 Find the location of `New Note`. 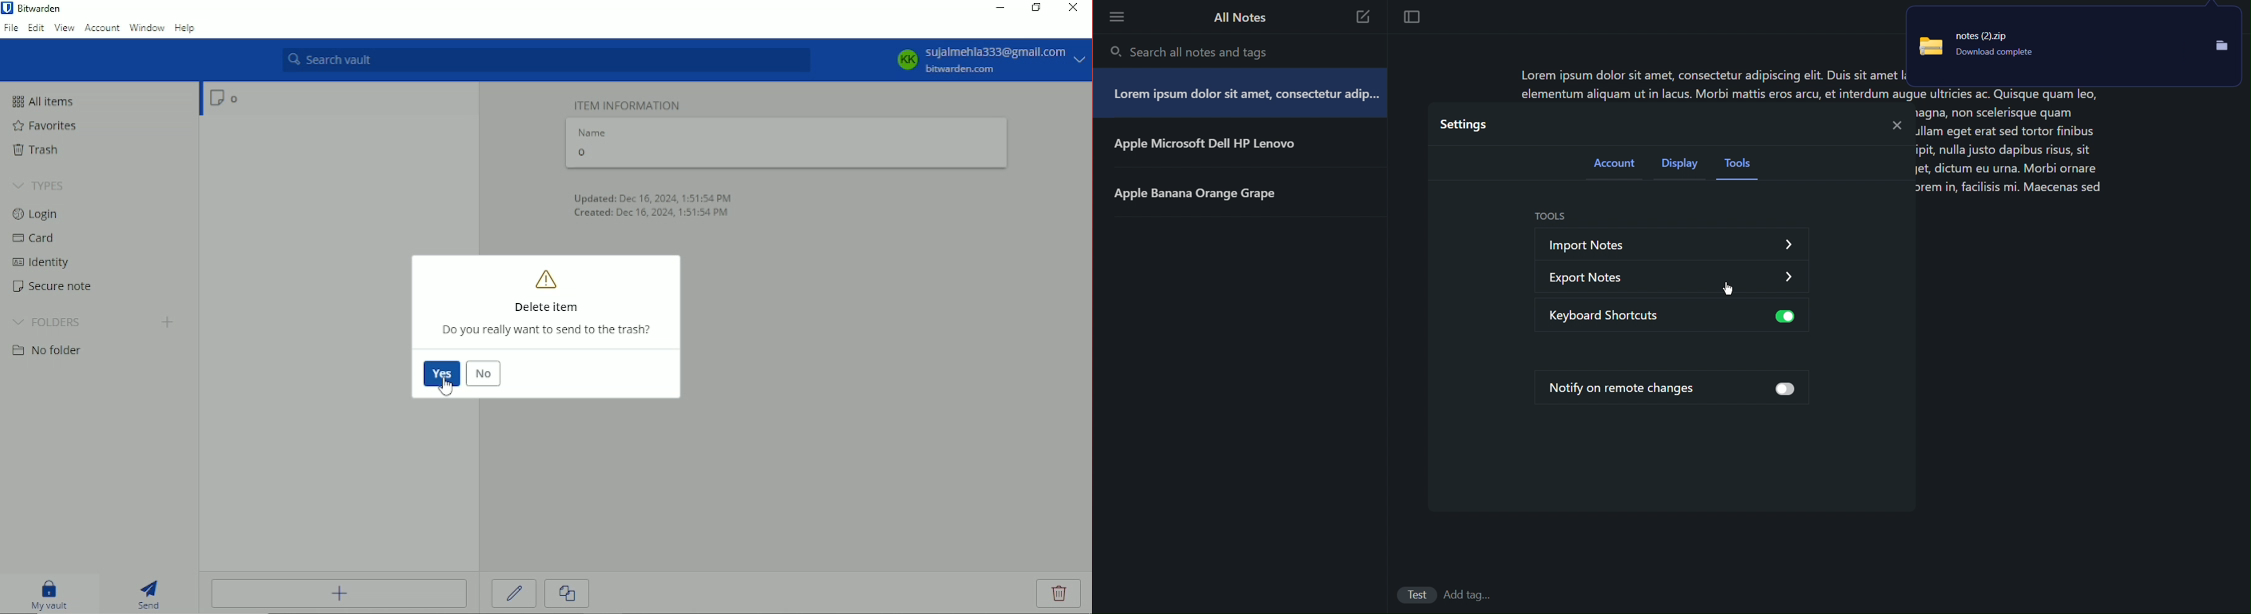

New Note is located at coordinates (1365, 17).